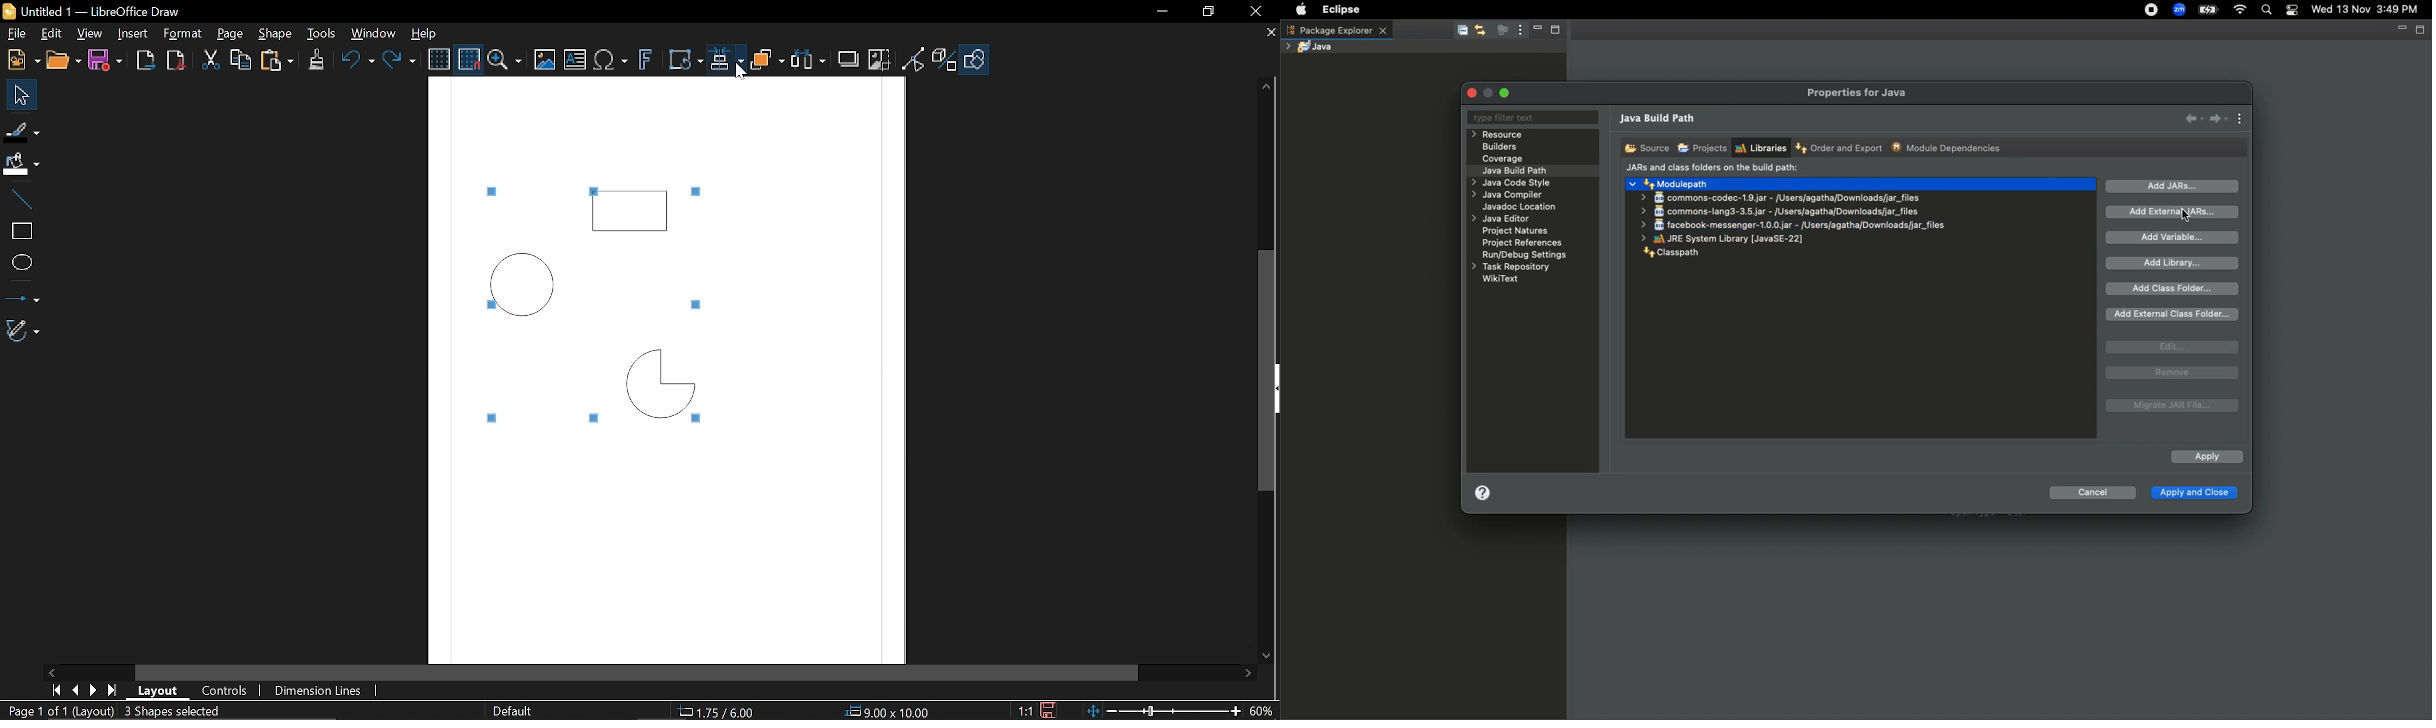 Image resolution: width=2436 pixels, height=728 pixels. I want to click on Format, so click(181, 34).